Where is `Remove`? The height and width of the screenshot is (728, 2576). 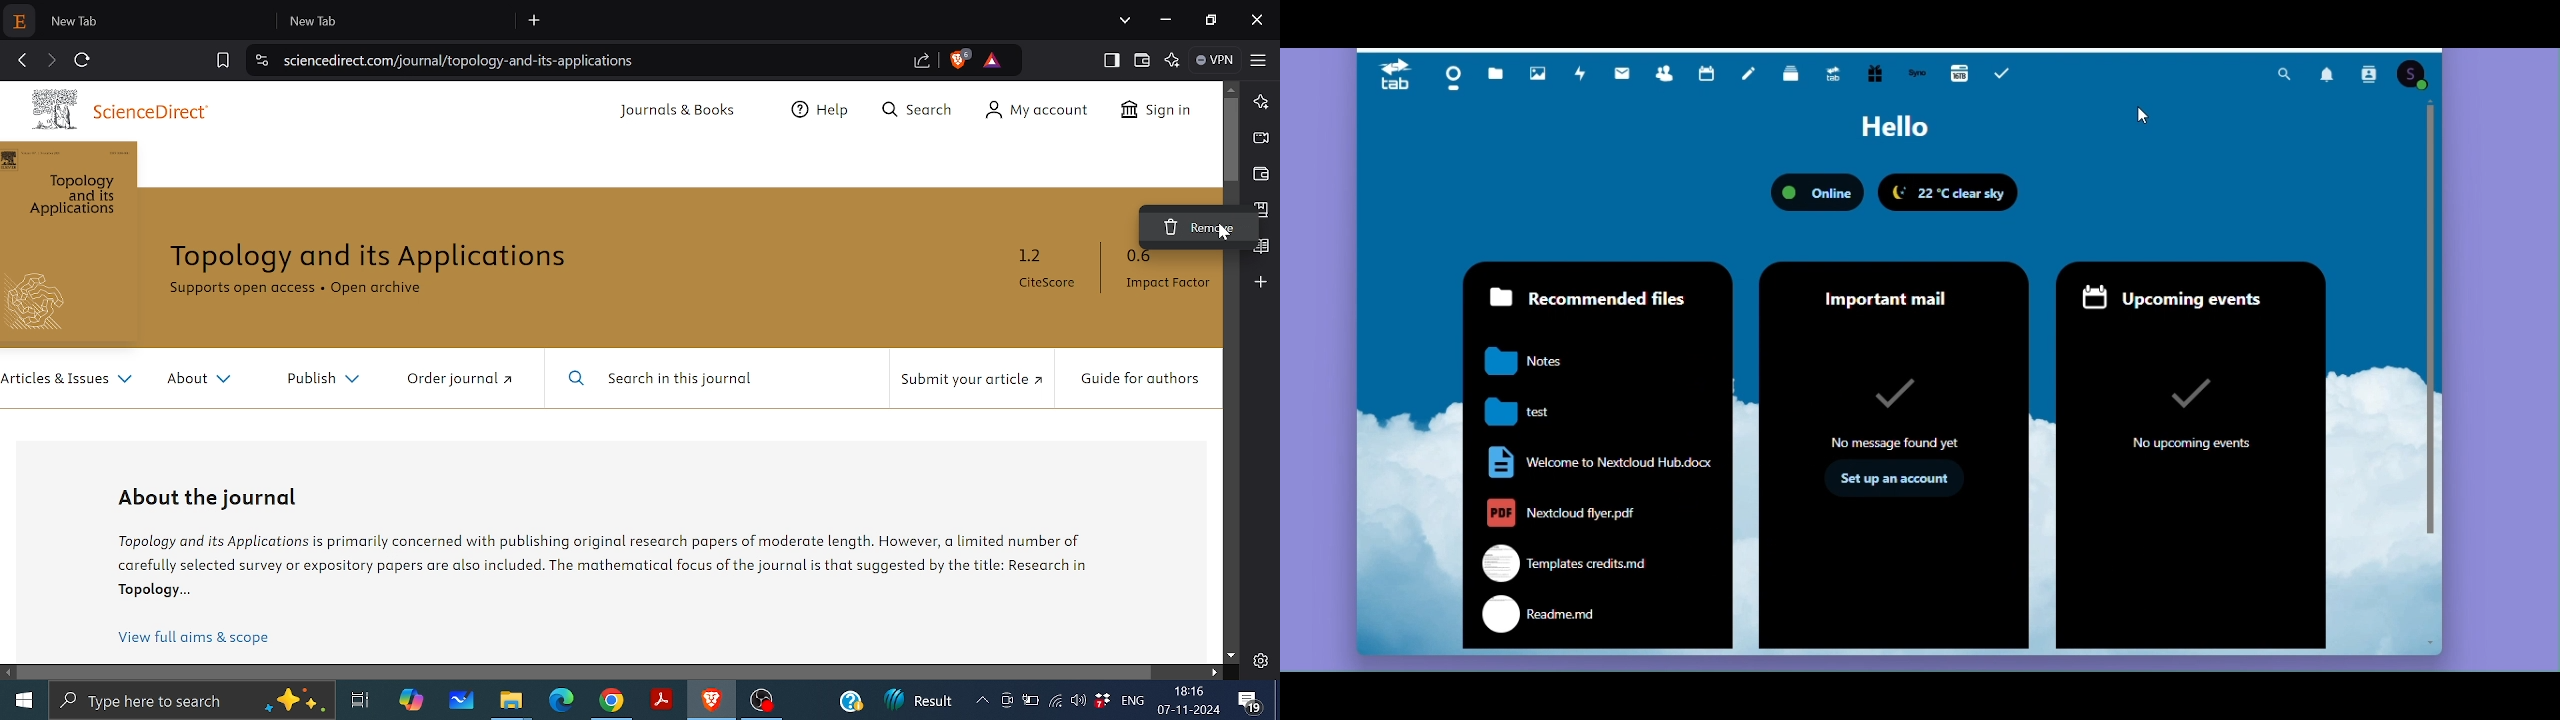 Remove is located at coordinates (1201, 226).